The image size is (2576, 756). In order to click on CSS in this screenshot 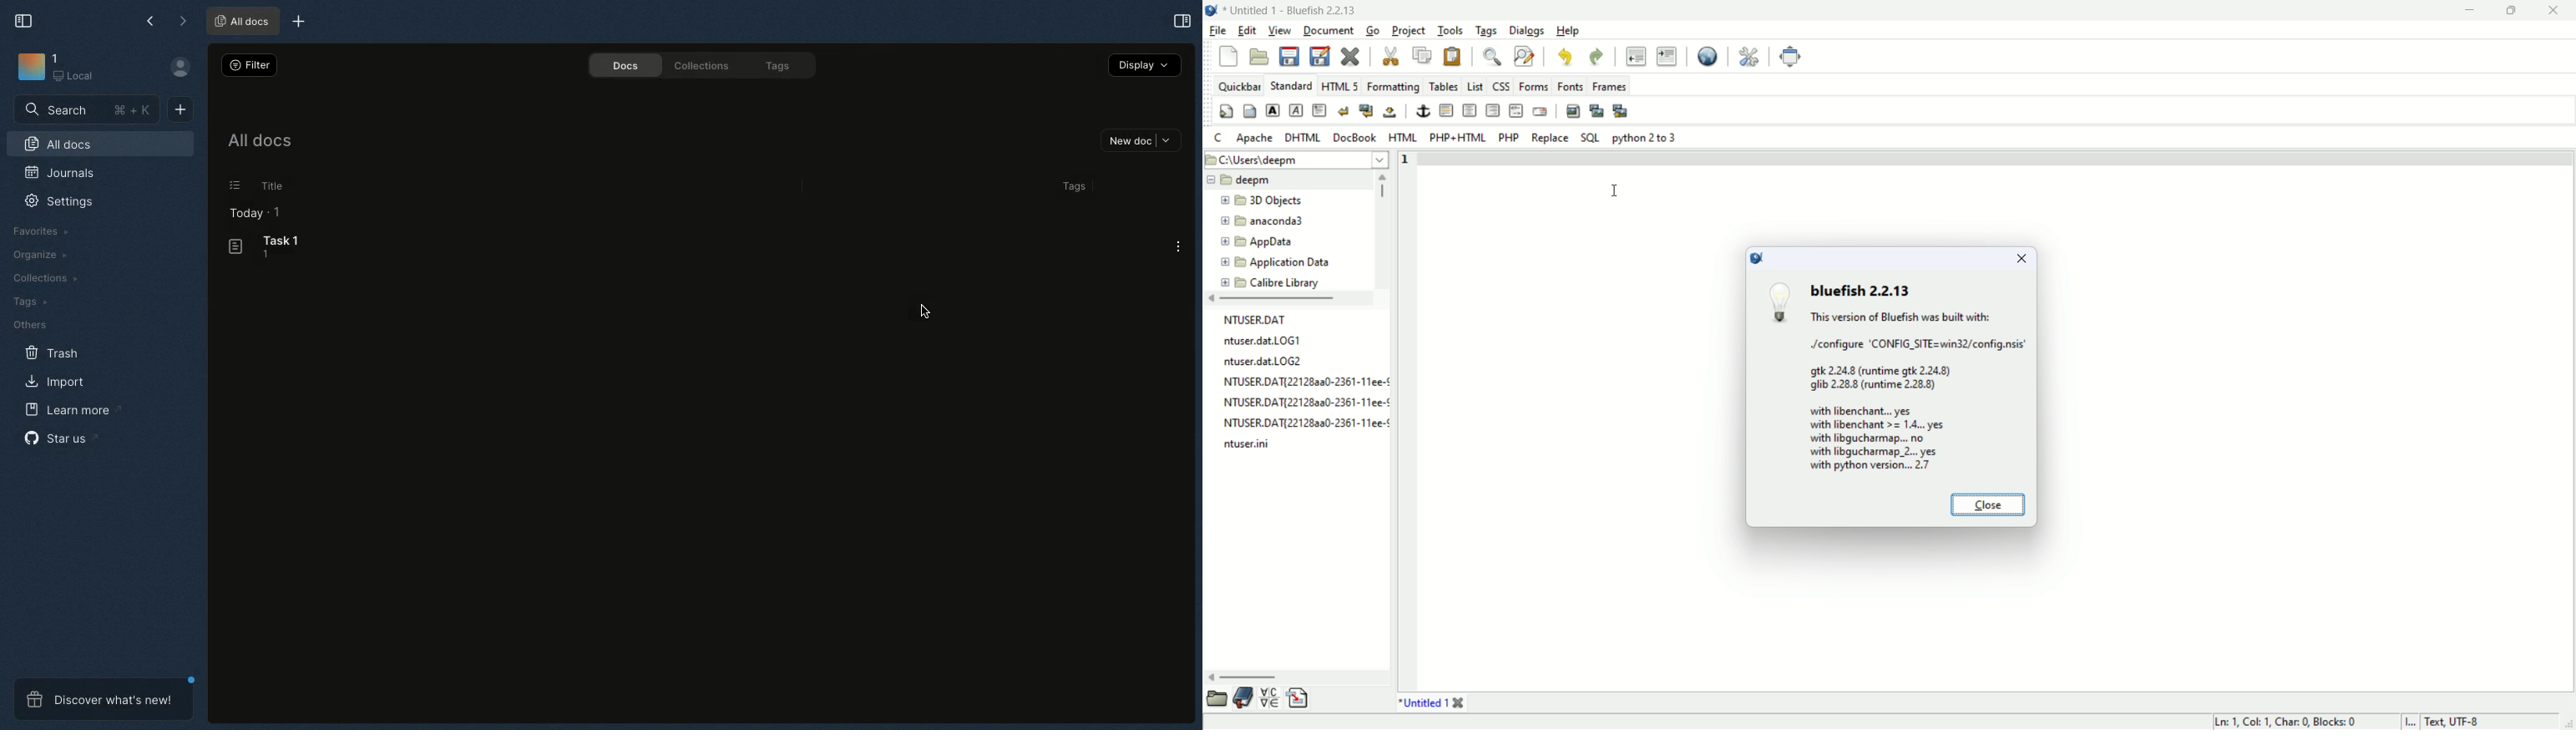, I will do `click(1501, 87)`.